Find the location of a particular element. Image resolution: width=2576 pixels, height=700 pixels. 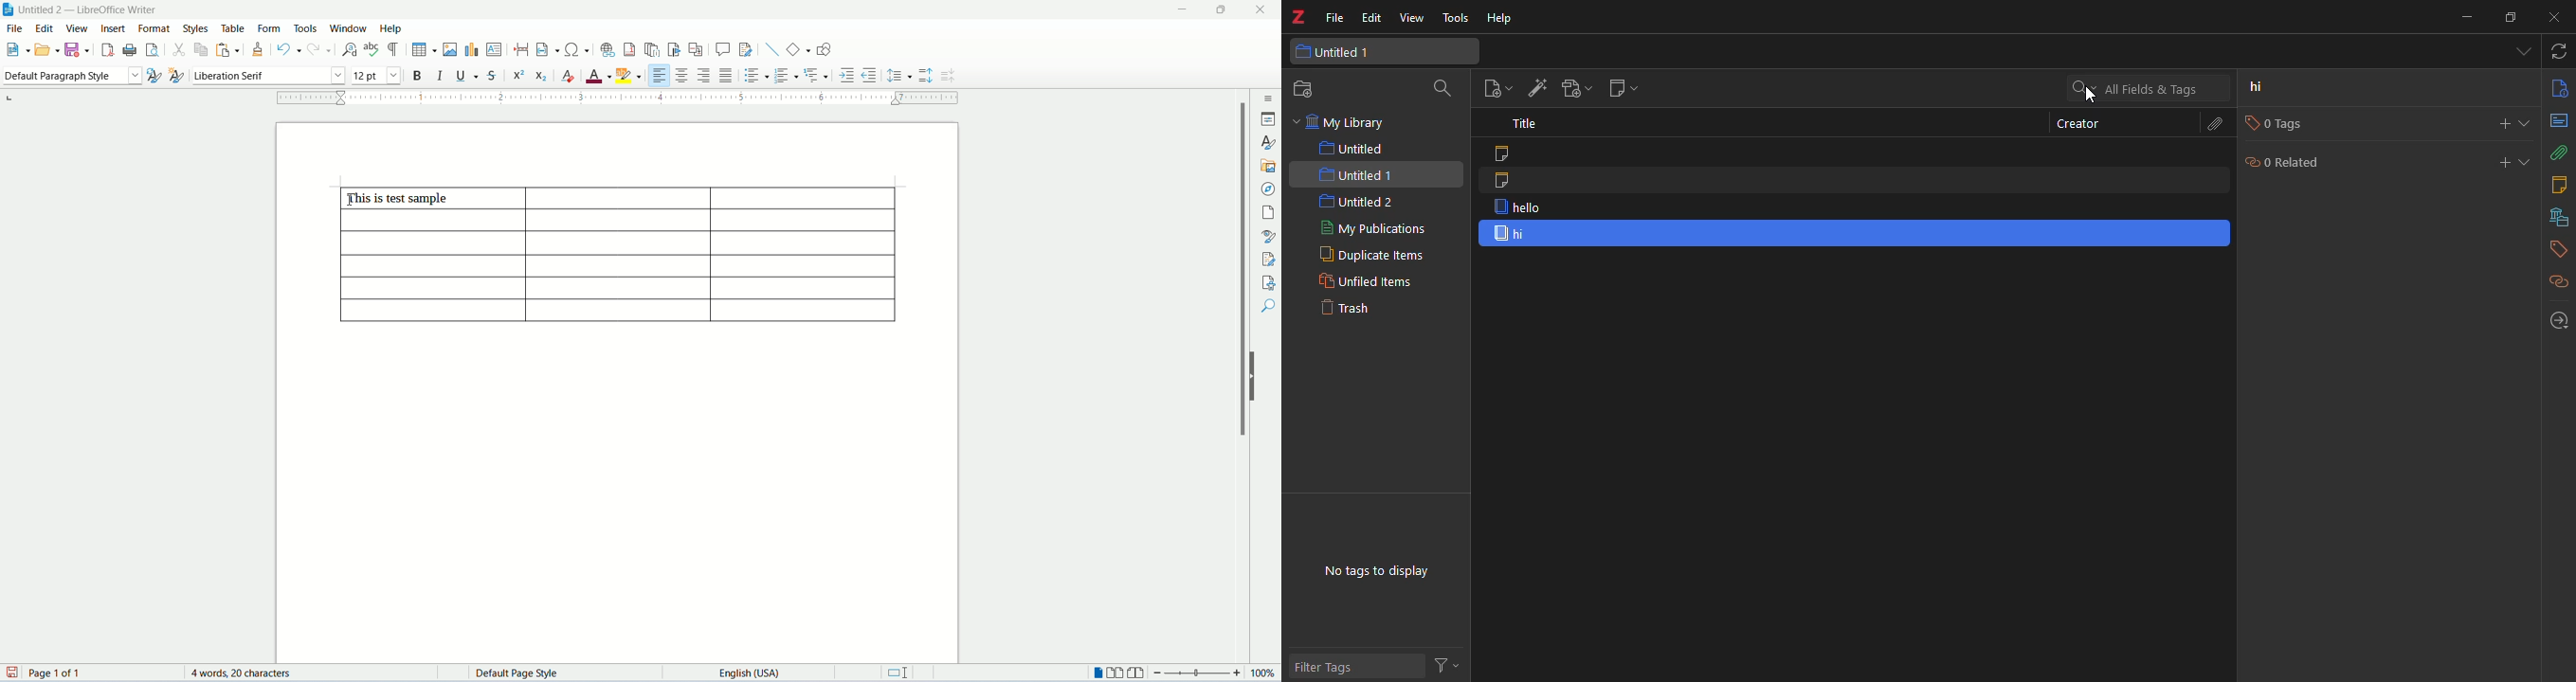

word count is located at coordinates (248, 671).